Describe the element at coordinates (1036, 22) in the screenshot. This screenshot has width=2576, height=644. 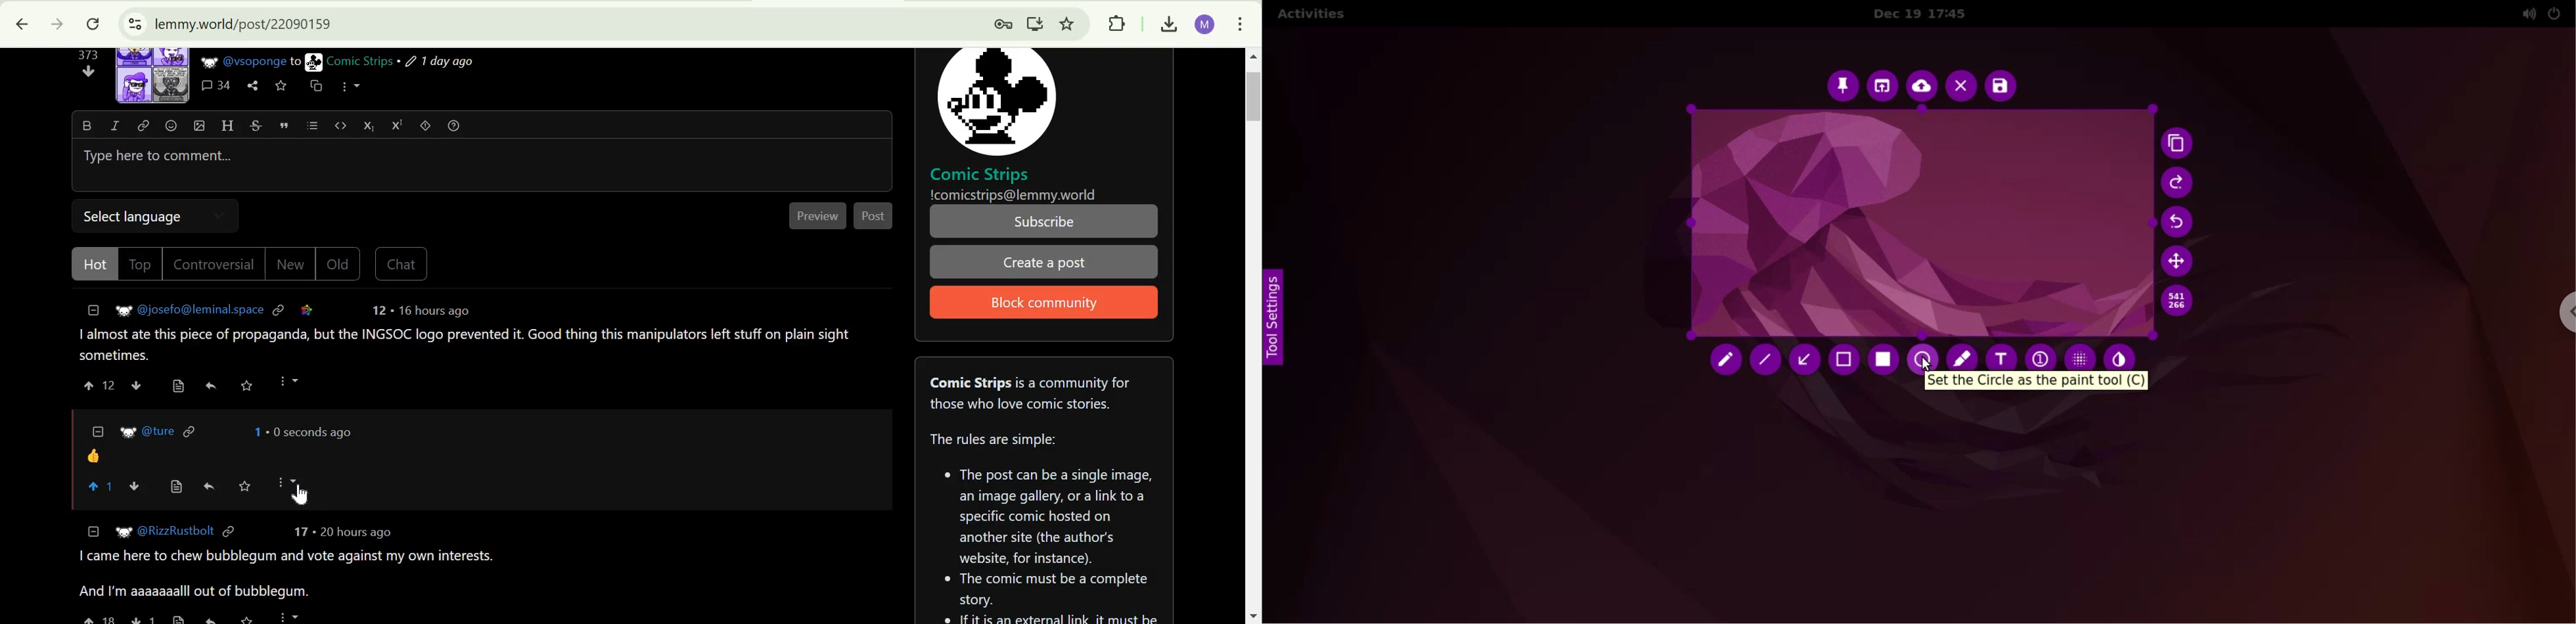
I see `Download Lemmy.World` at that location.